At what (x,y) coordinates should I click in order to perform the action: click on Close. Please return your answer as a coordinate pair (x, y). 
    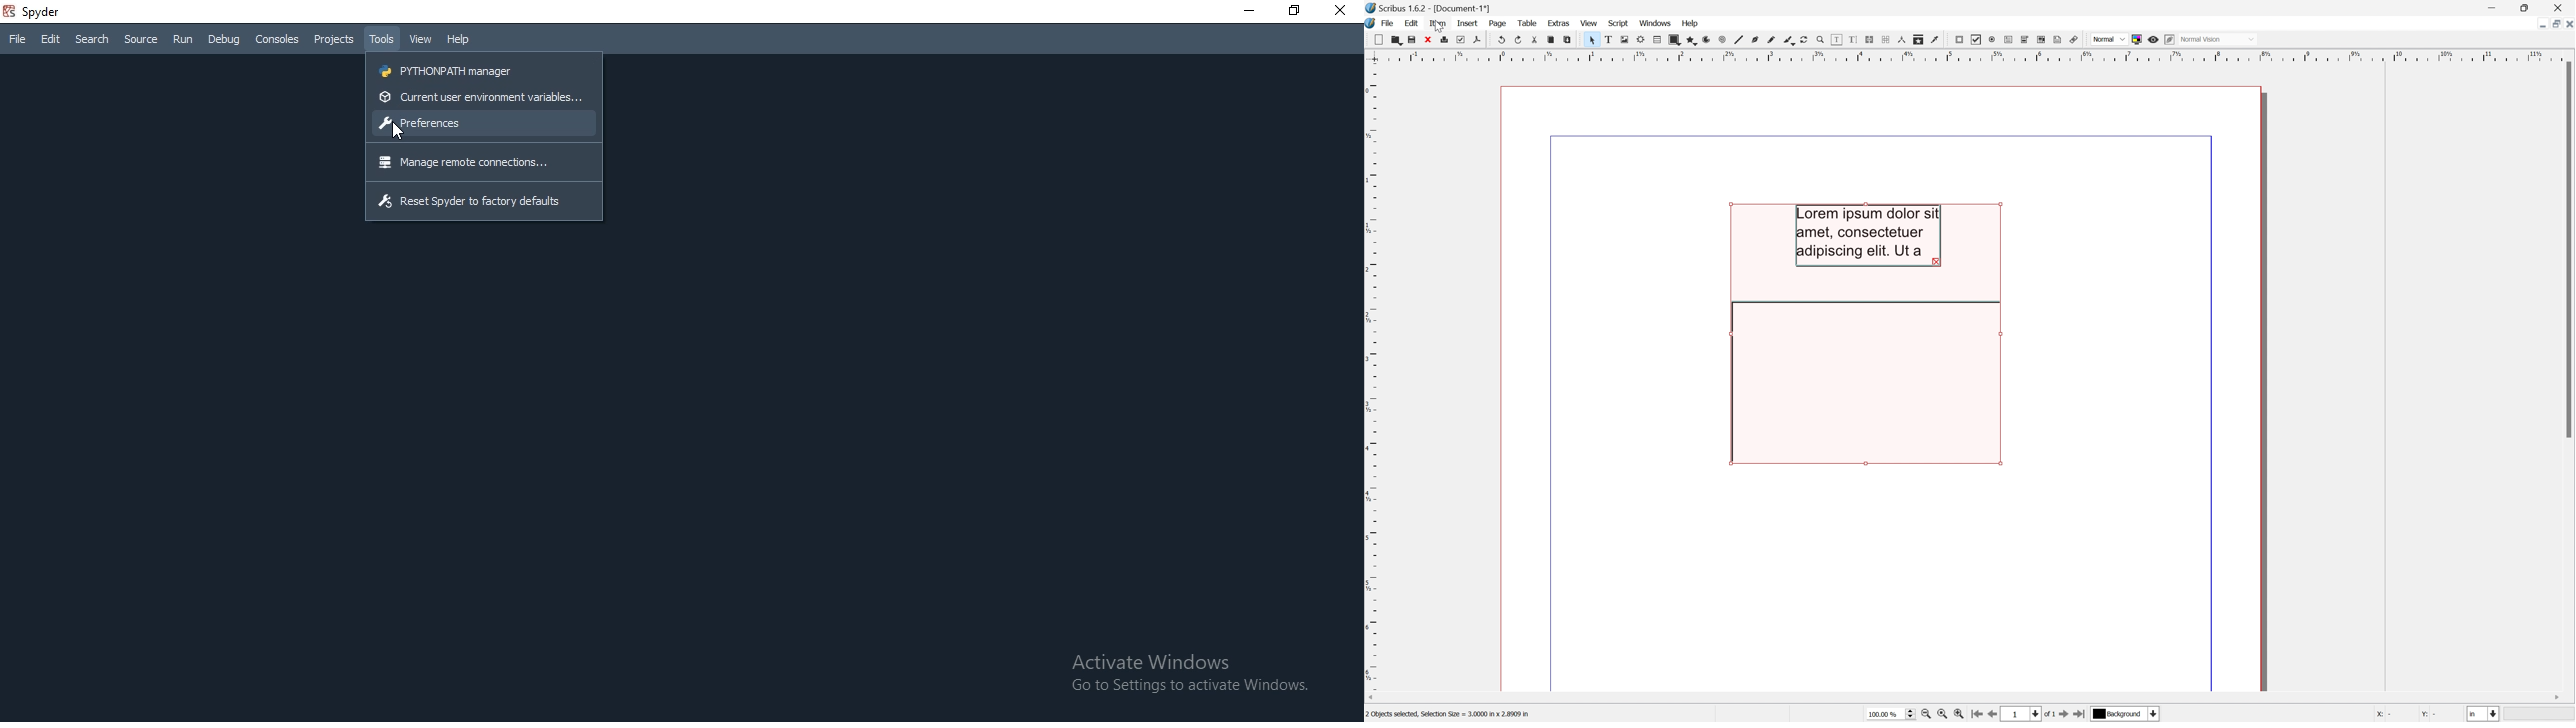
    Looking at the image, I should click on (1344, 11).